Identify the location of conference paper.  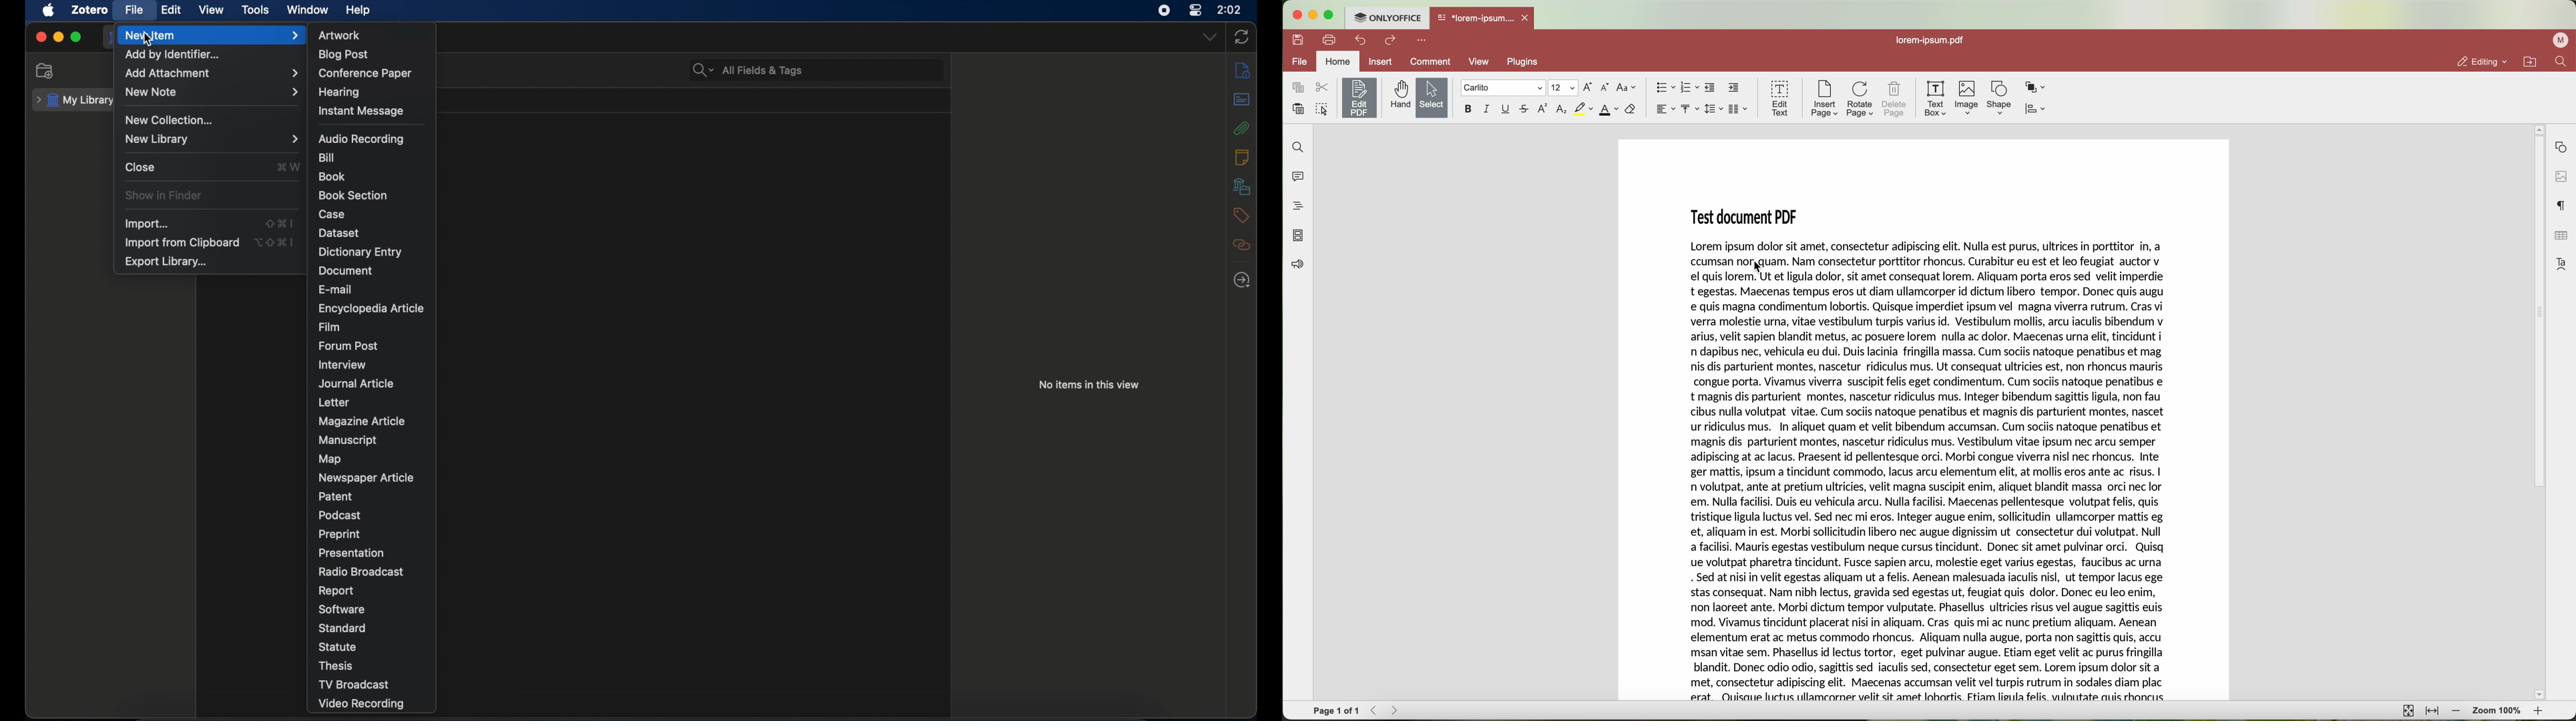
(366, 74).